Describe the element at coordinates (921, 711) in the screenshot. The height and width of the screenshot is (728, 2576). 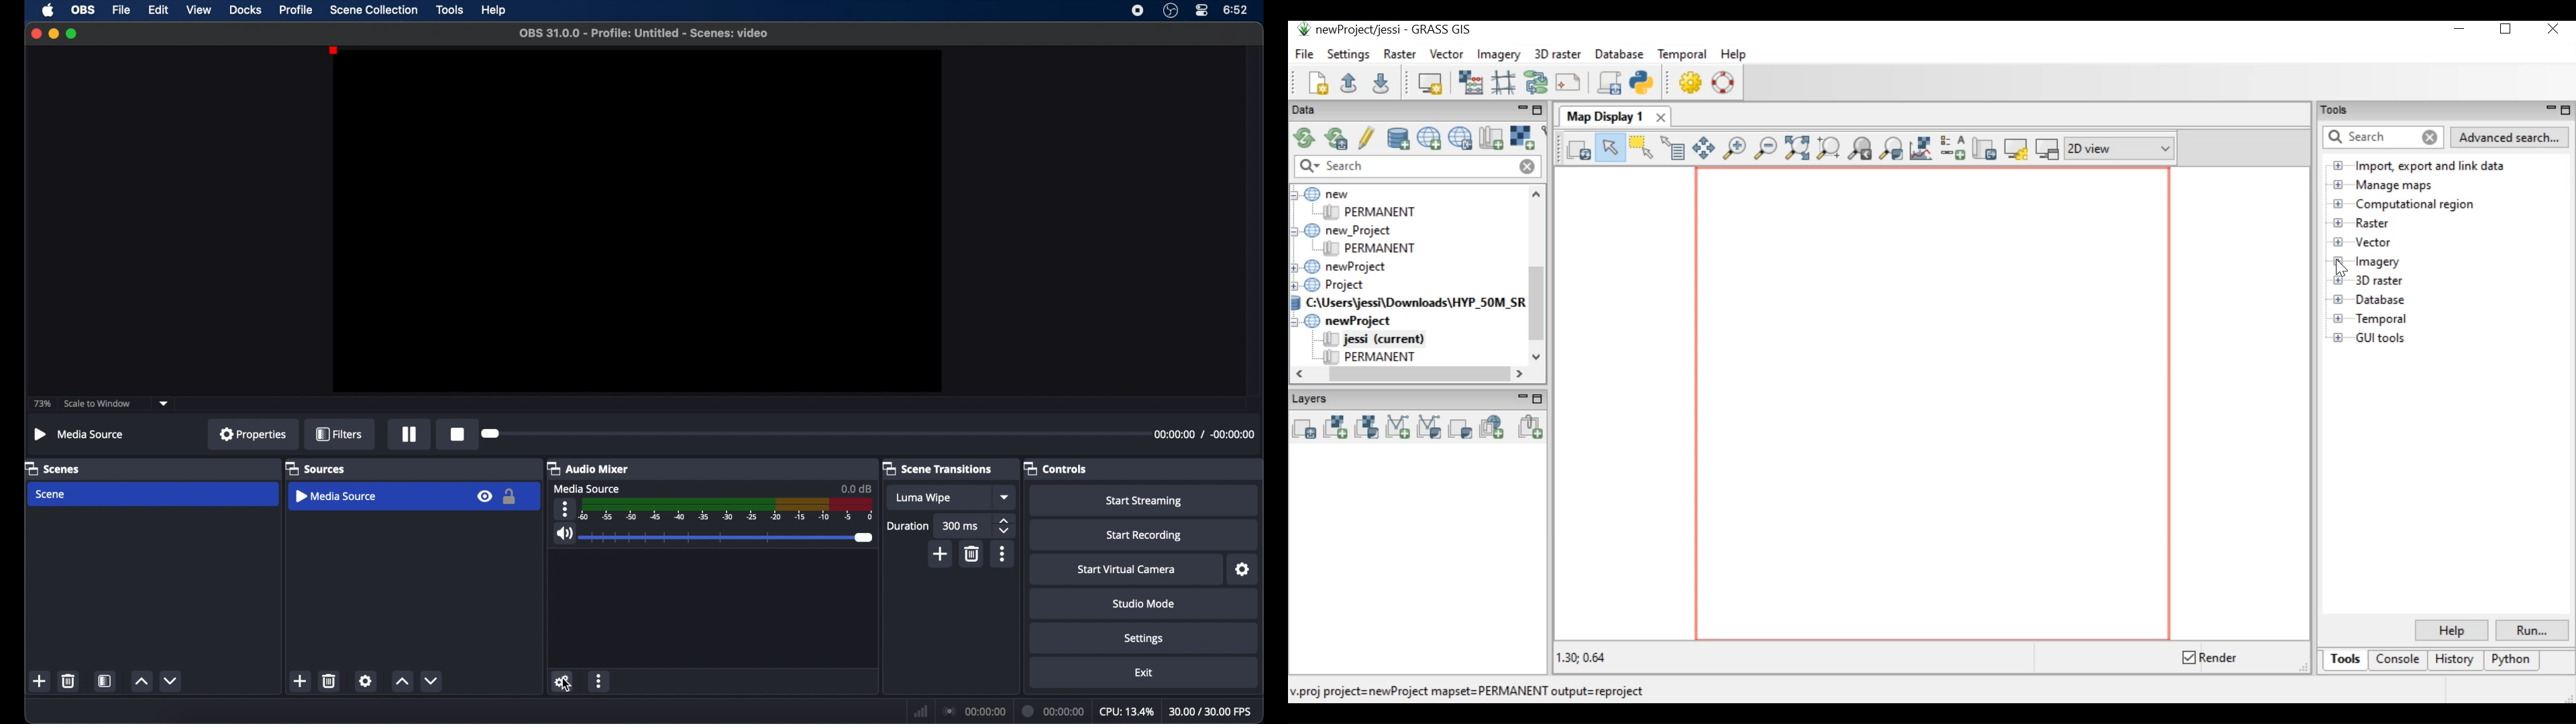
I see `network` at that location.